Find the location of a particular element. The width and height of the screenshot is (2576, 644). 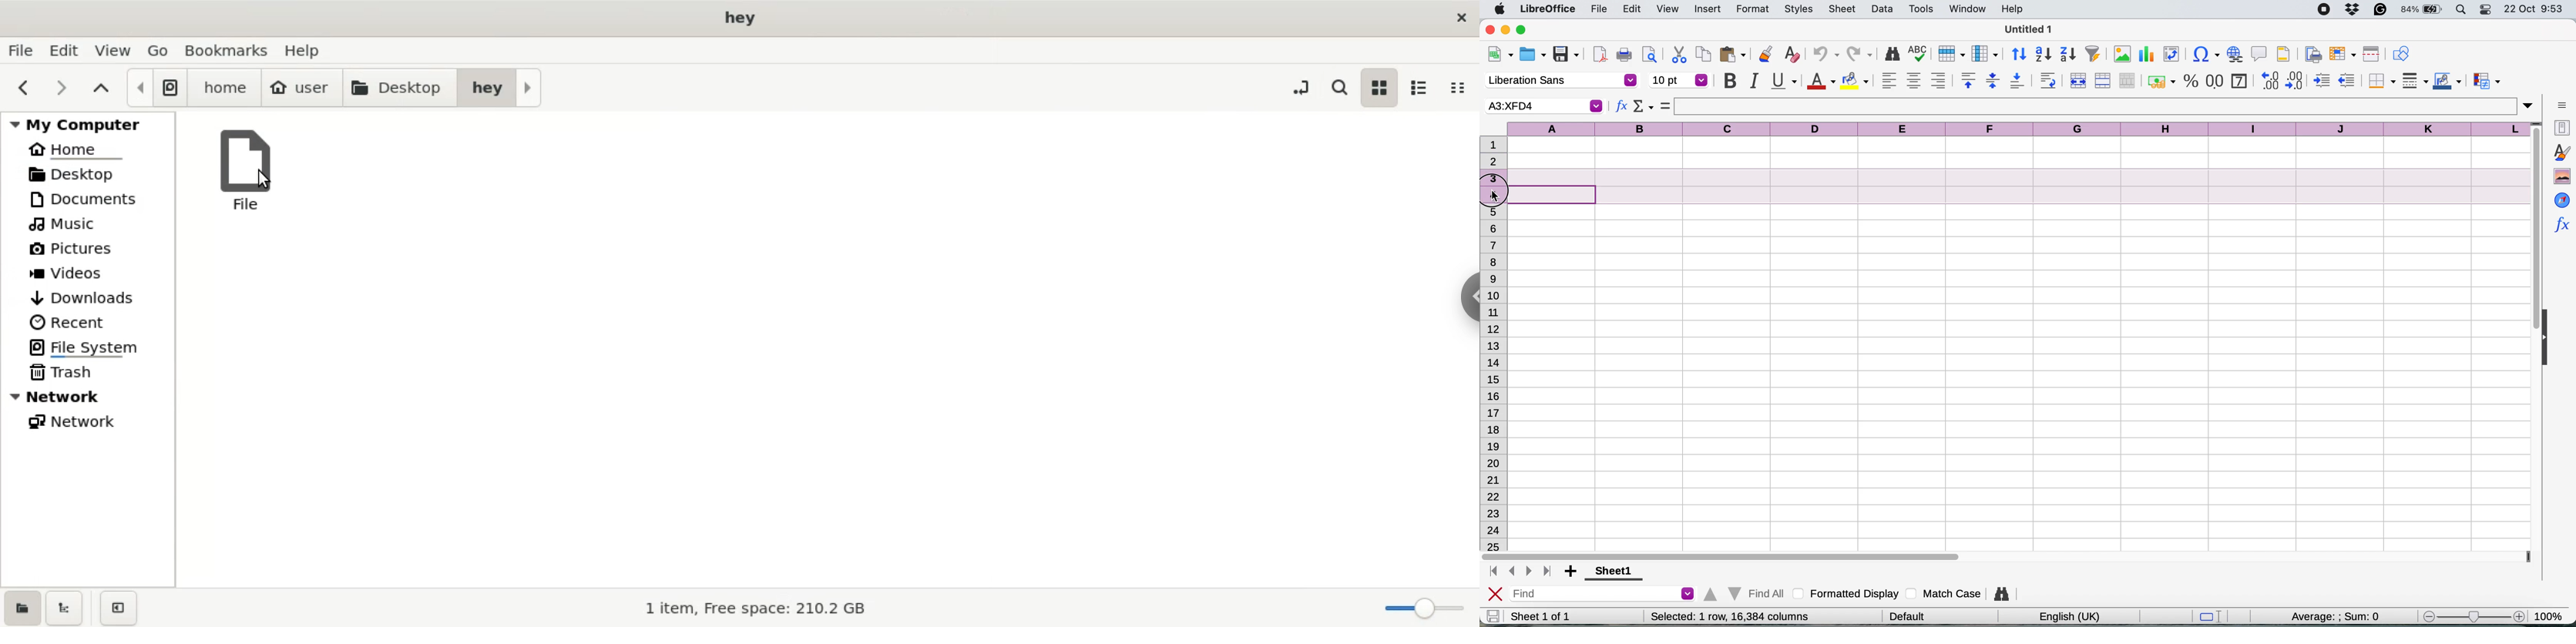

copy is located at coordinates (1704, 54).